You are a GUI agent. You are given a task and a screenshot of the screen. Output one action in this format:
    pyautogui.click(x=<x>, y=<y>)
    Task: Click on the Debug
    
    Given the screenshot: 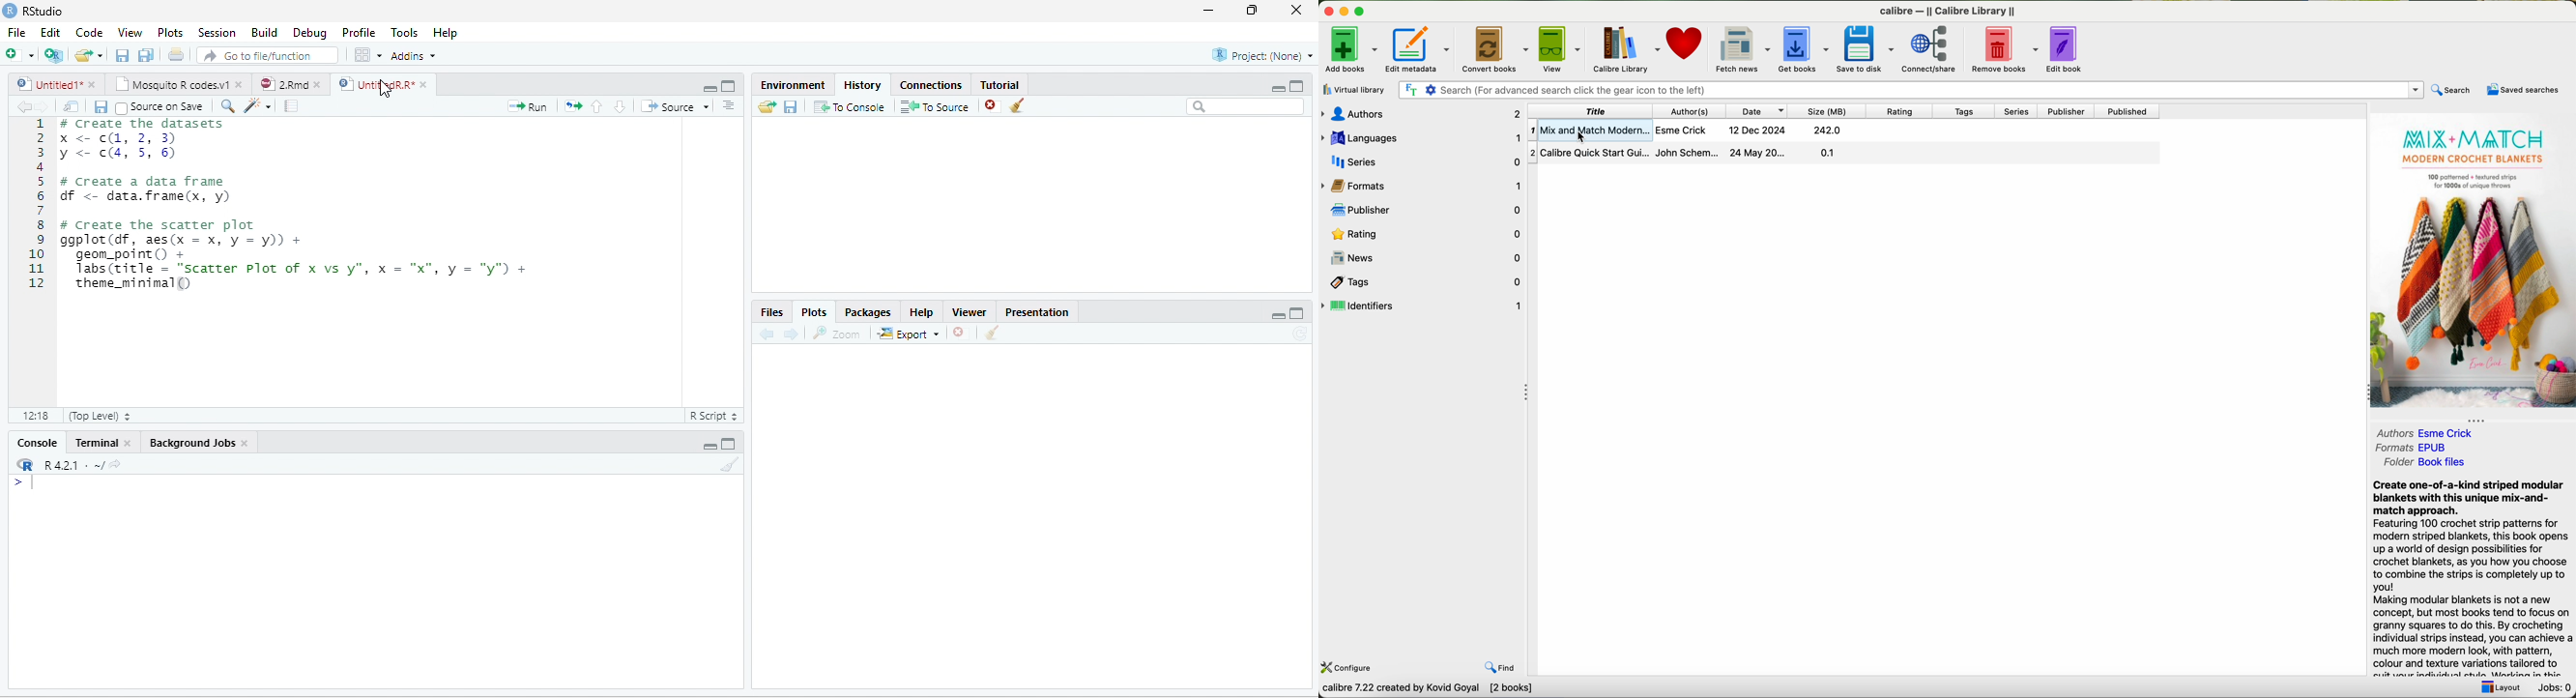 What is the action you would take?
    pyautogui.click(x=309, y=32)
    